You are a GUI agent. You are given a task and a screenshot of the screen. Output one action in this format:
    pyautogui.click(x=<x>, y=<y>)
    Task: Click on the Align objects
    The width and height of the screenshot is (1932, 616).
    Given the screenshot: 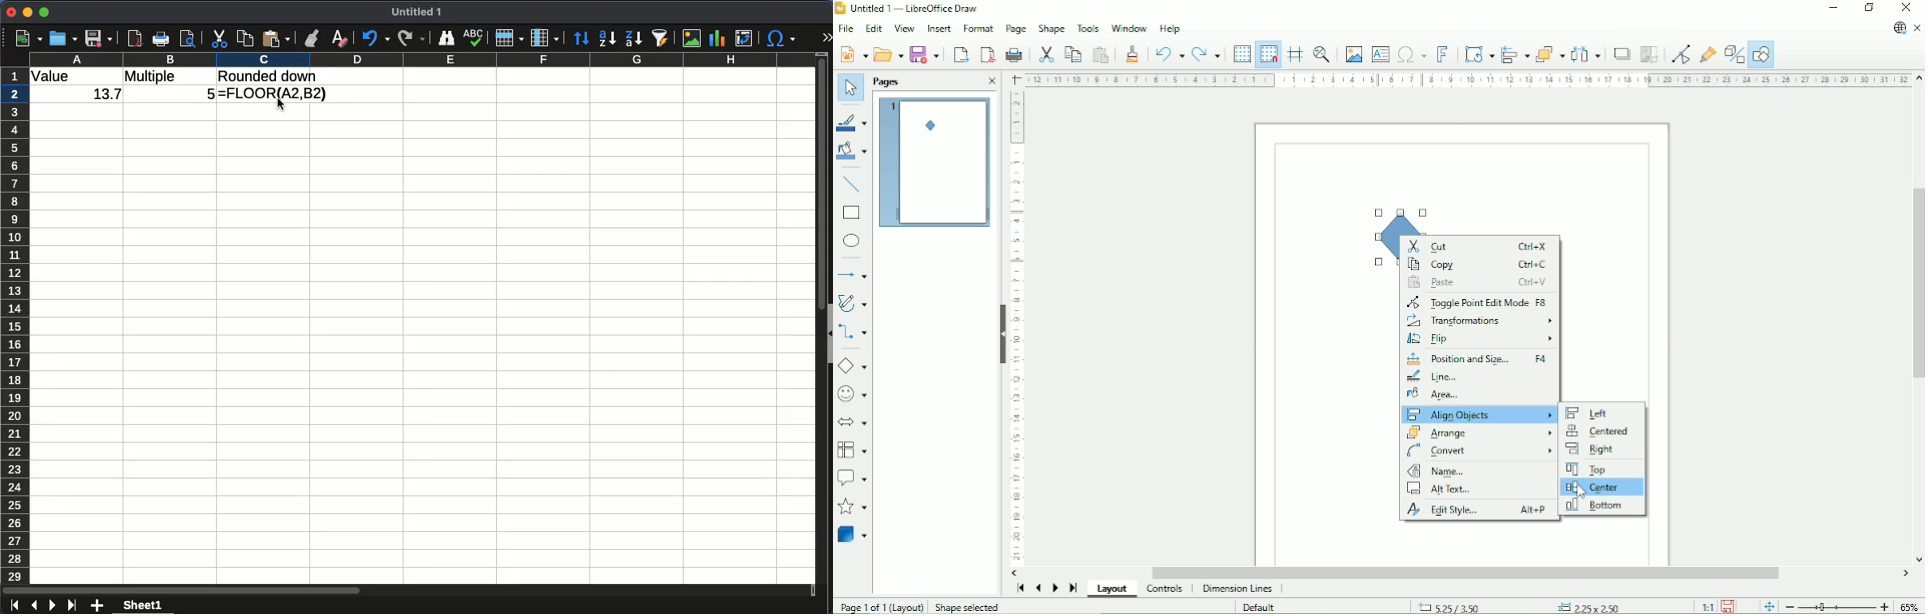 What is the action you would take?
    pyautogui.click(x=1515, y=53)
    